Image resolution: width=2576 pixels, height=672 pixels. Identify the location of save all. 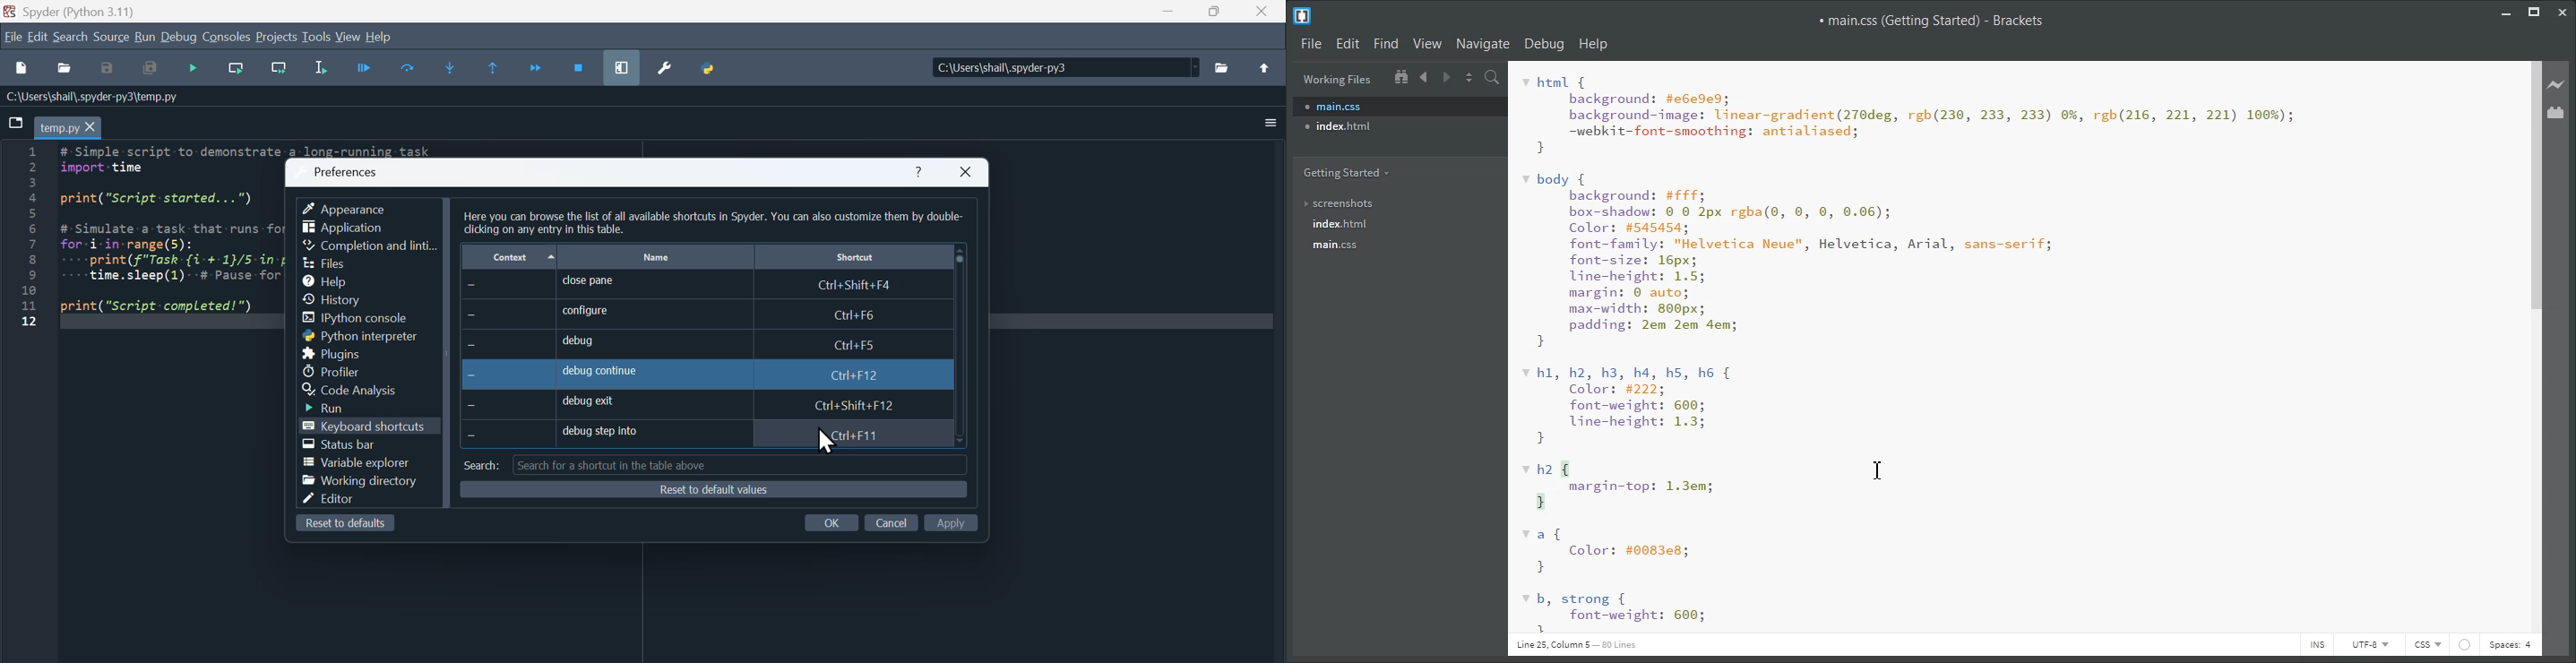
(149, 69).